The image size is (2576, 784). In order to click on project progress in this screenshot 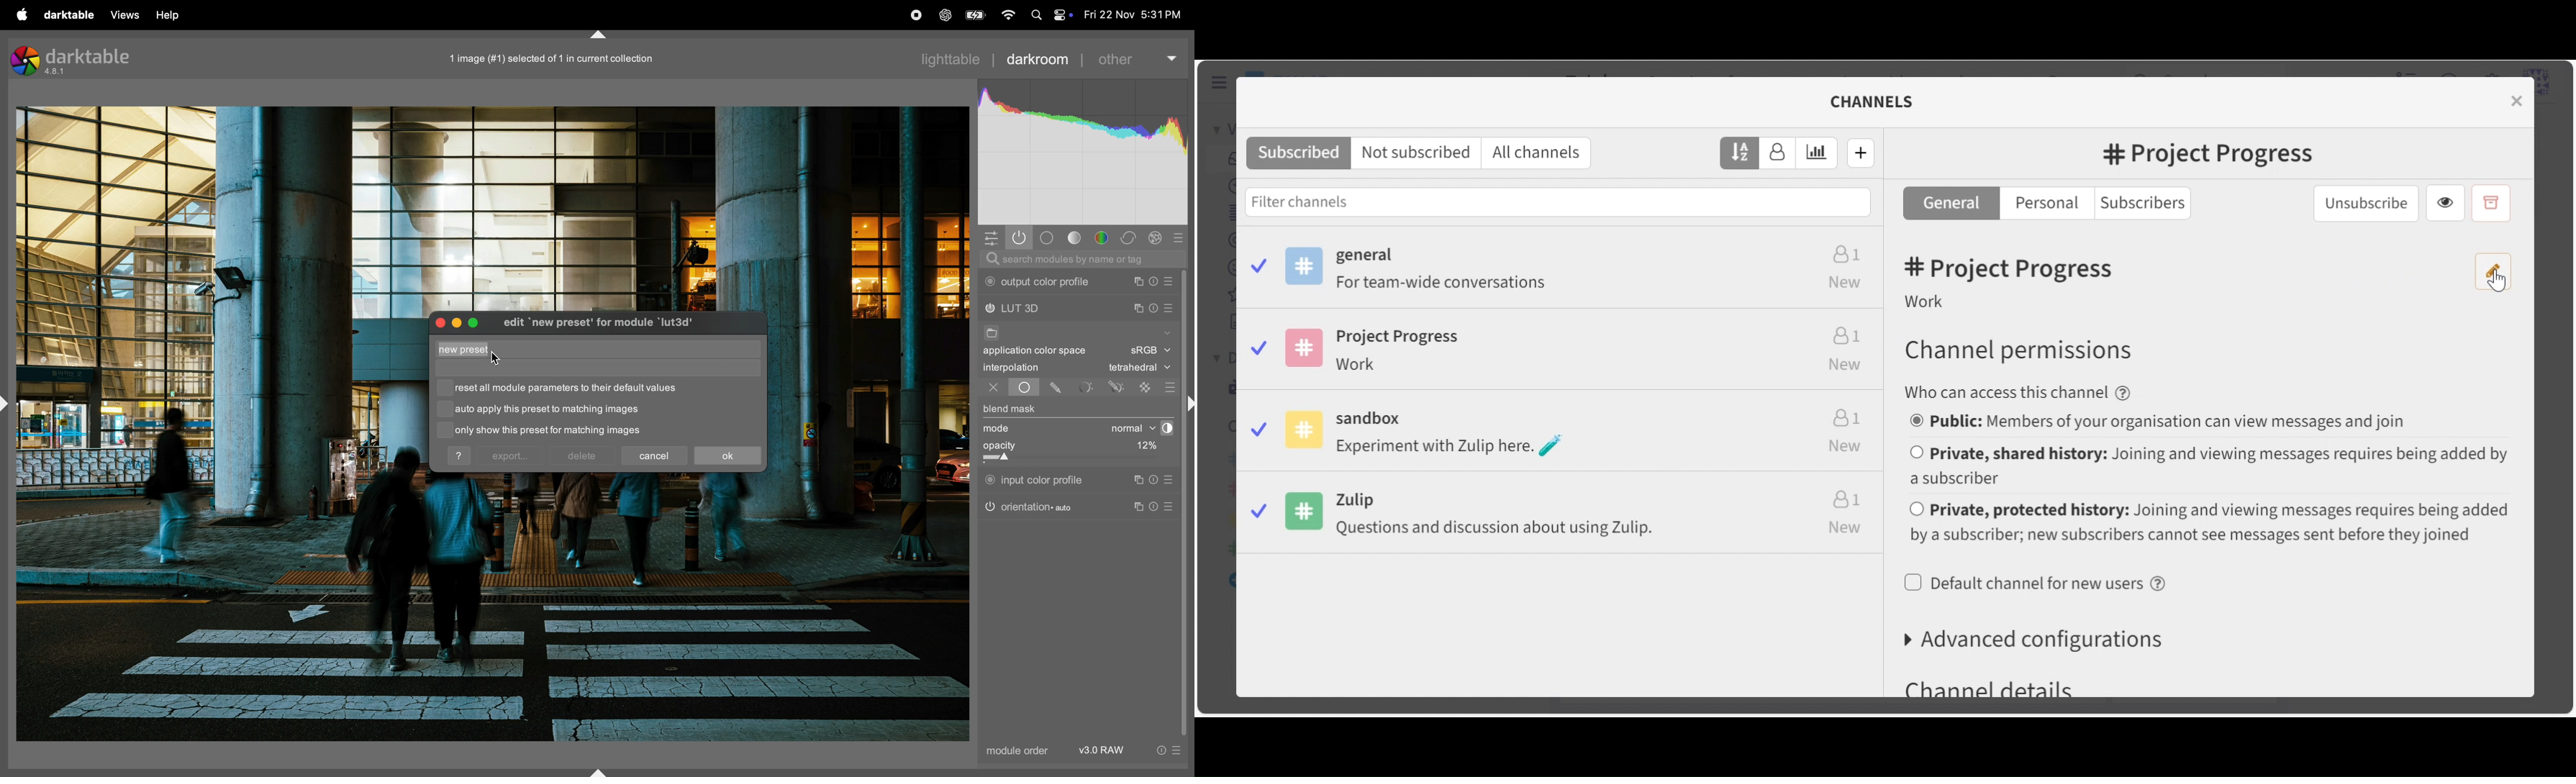, I will do `click(1555, 347)`.